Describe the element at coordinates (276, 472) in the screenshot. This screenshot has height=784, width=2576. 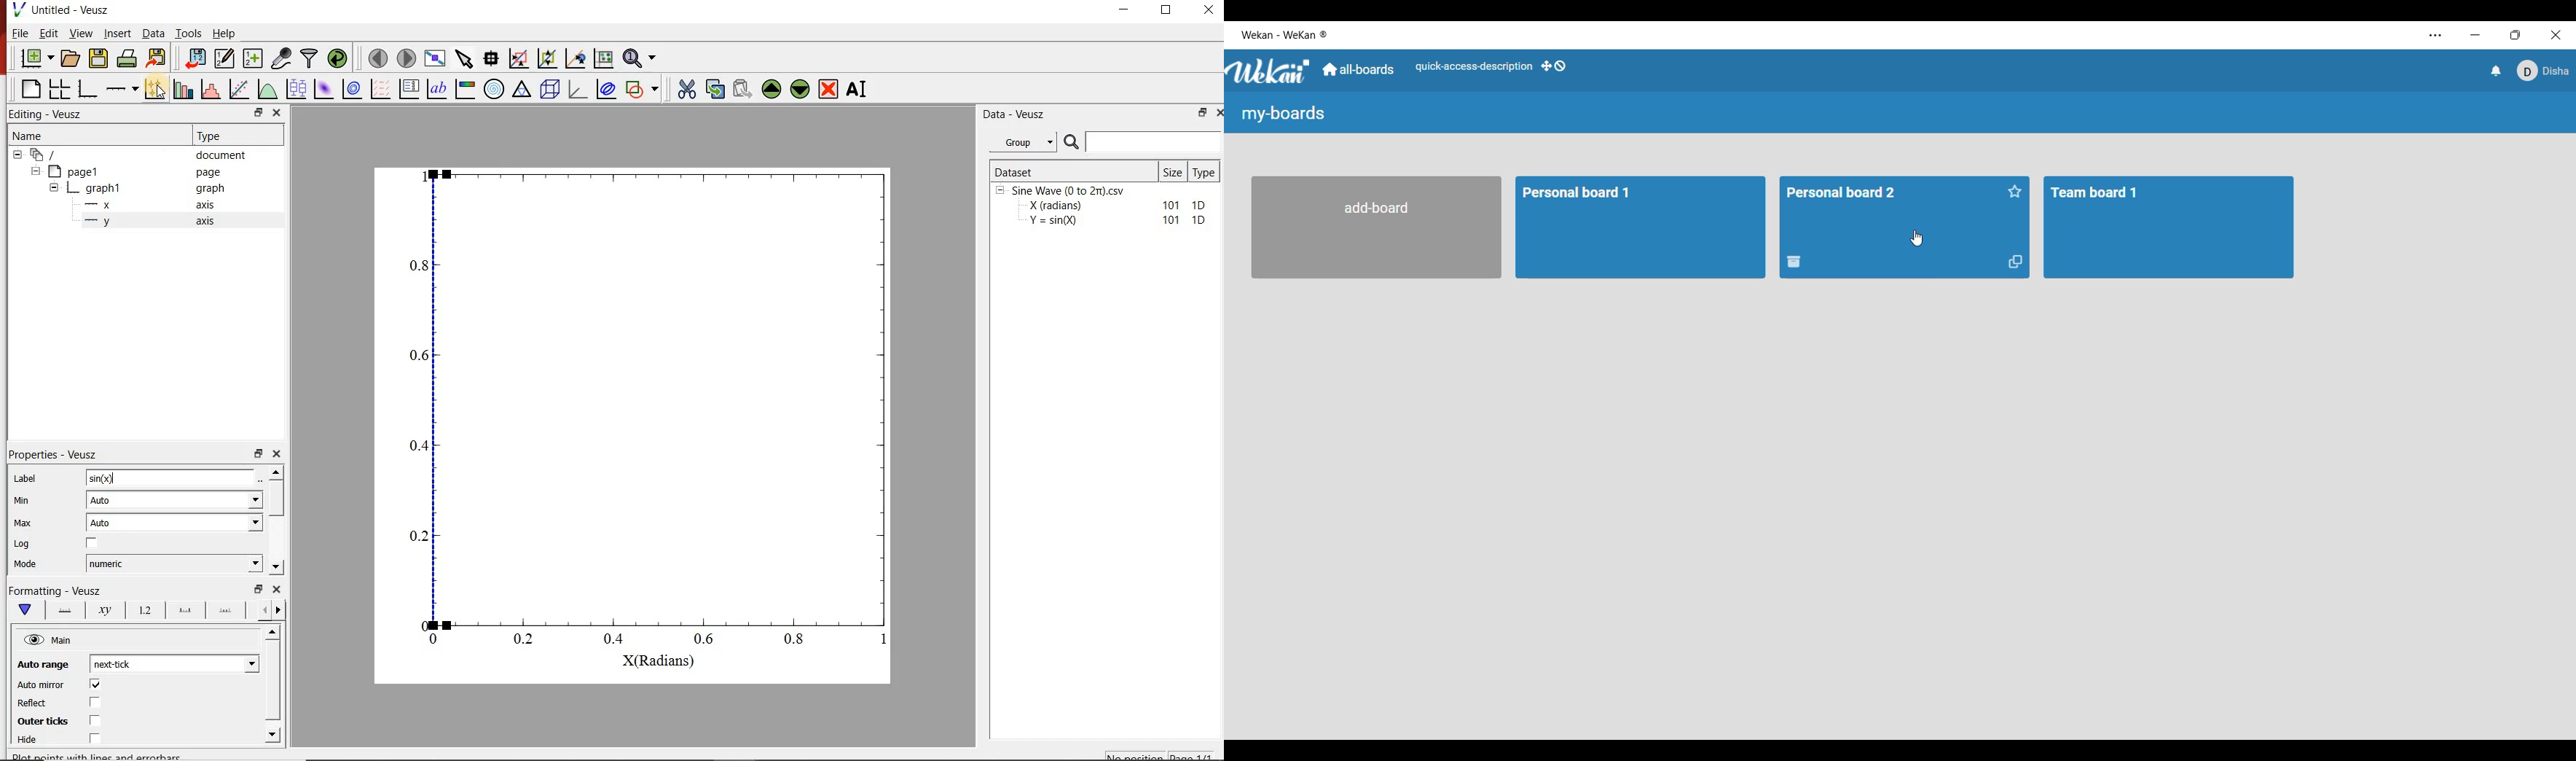
I see `Up` at that location.